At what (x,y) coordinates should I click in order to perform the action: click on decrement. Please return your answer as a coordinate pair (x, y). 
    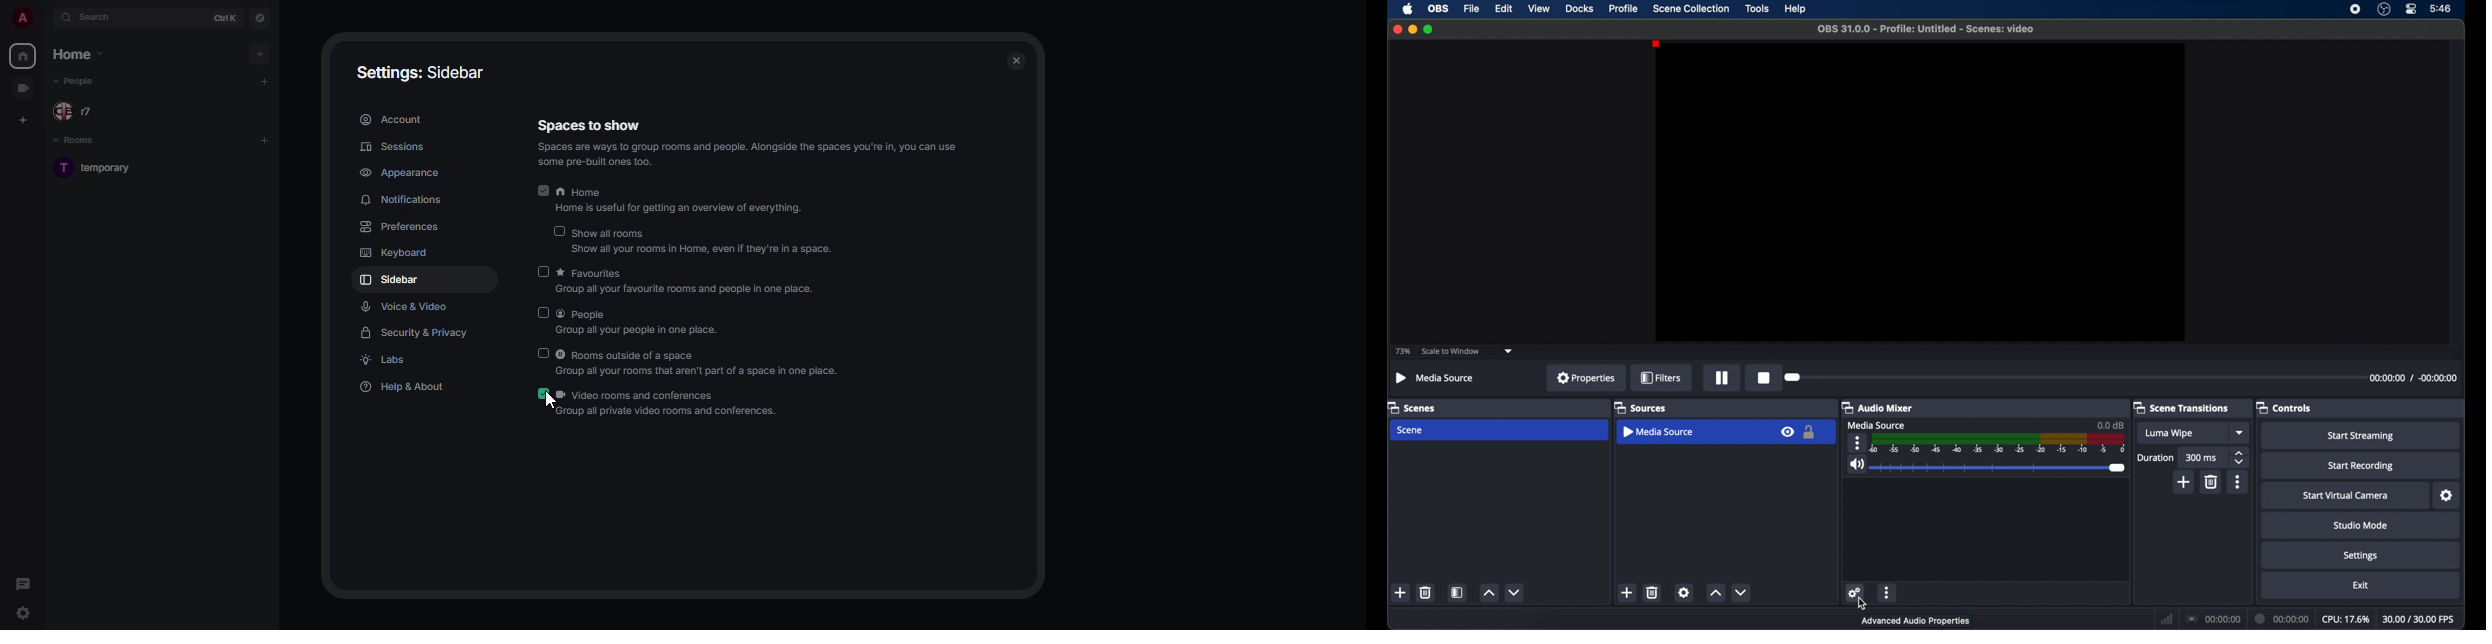
    Looking at the image, I should click on (1740, 592).